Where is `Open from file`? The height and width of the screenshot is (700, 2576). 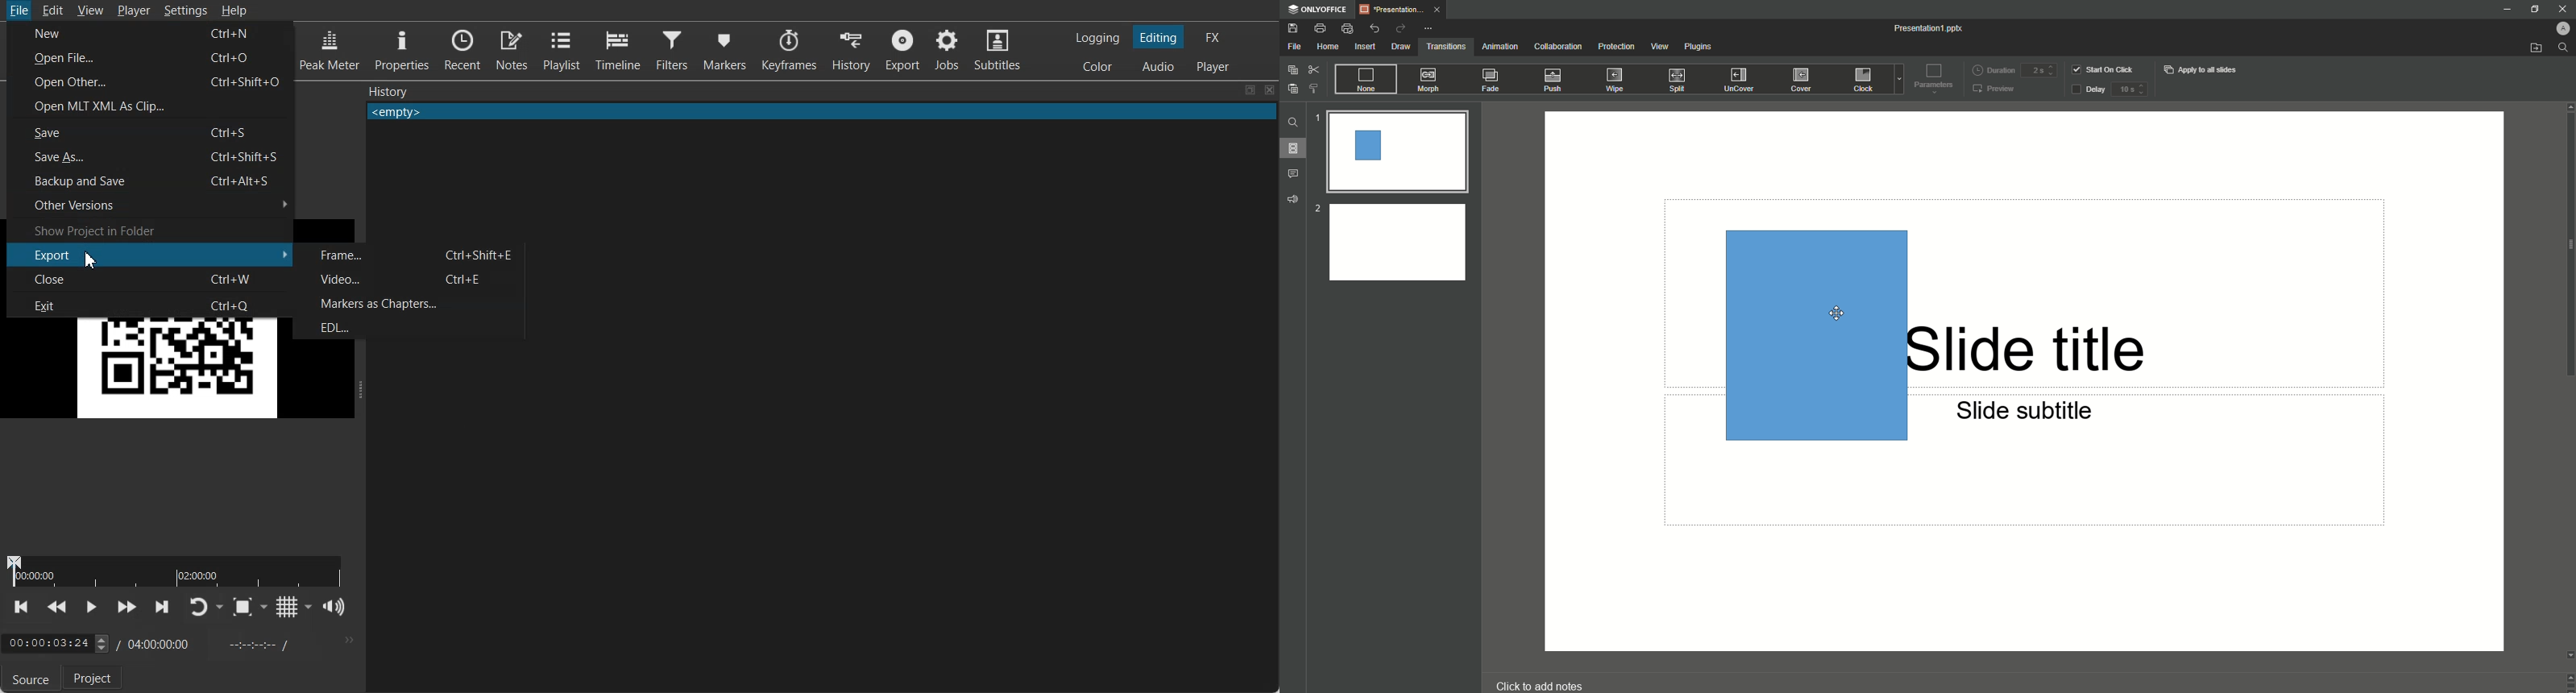 Open from file is located at coordinates (2530, 47).